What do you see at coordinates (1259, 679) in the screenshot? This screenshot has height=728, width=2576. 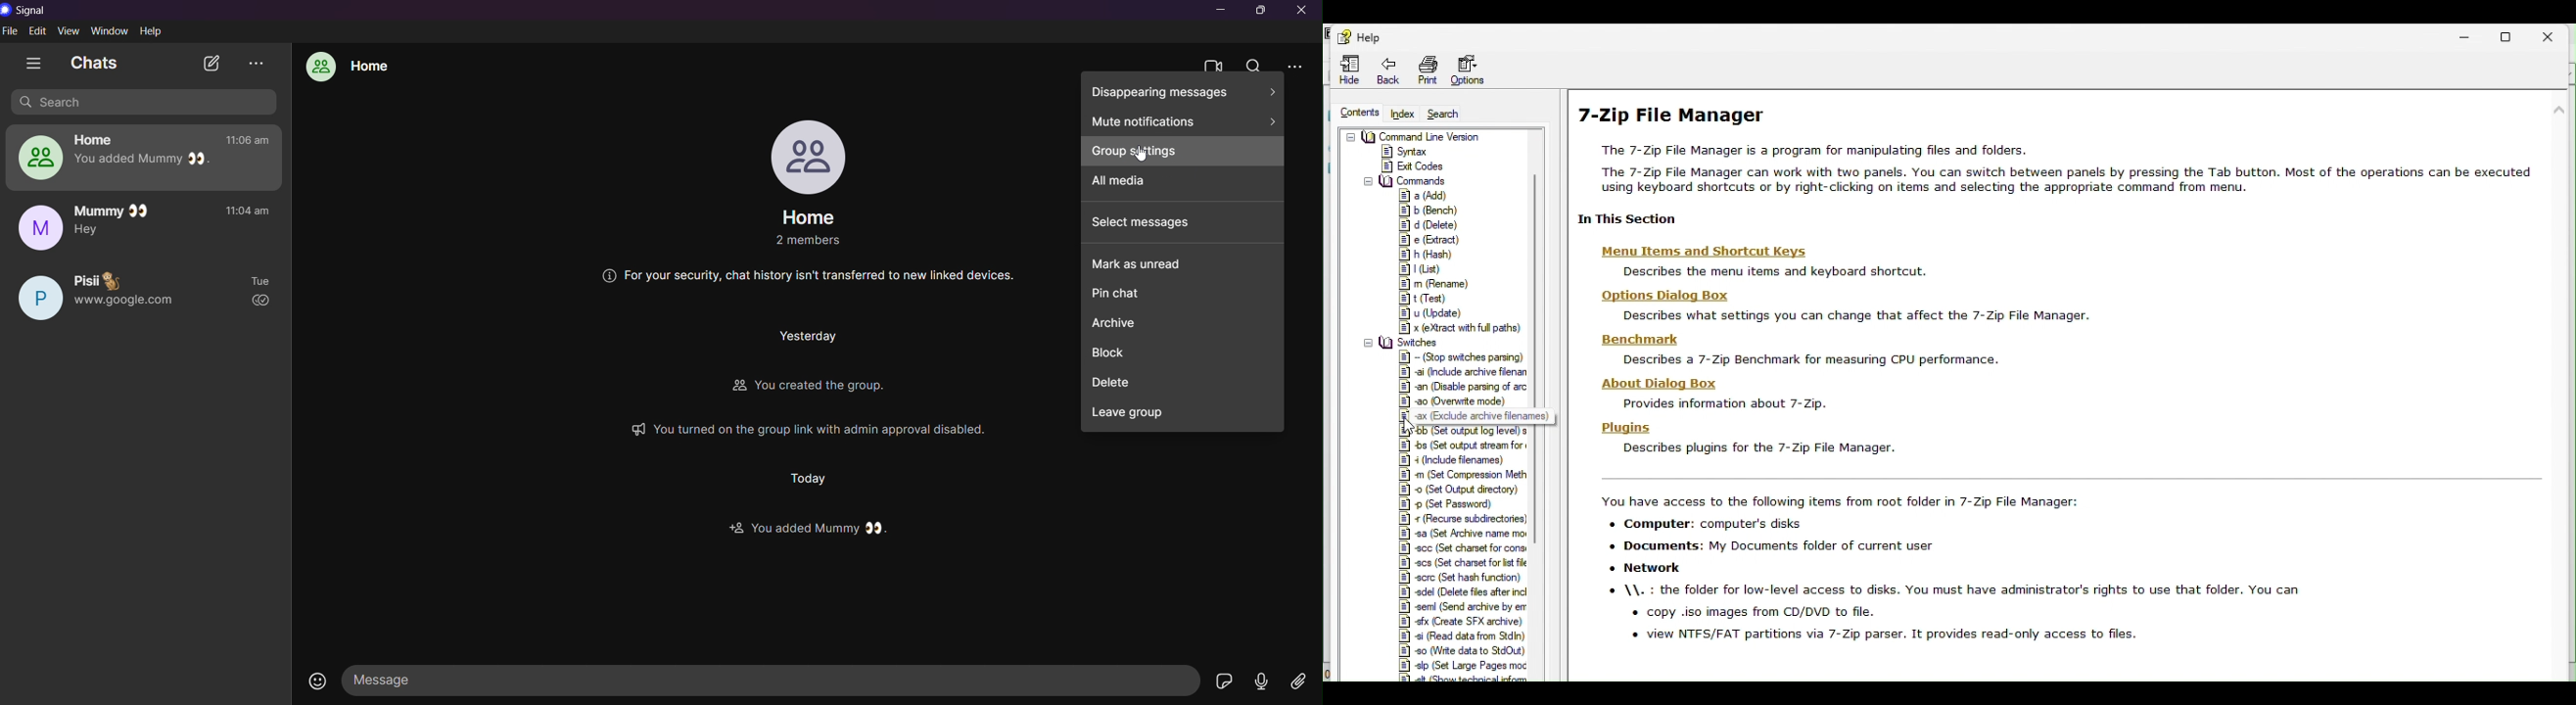 I see `voice message` at bounding box center [1259, 679].